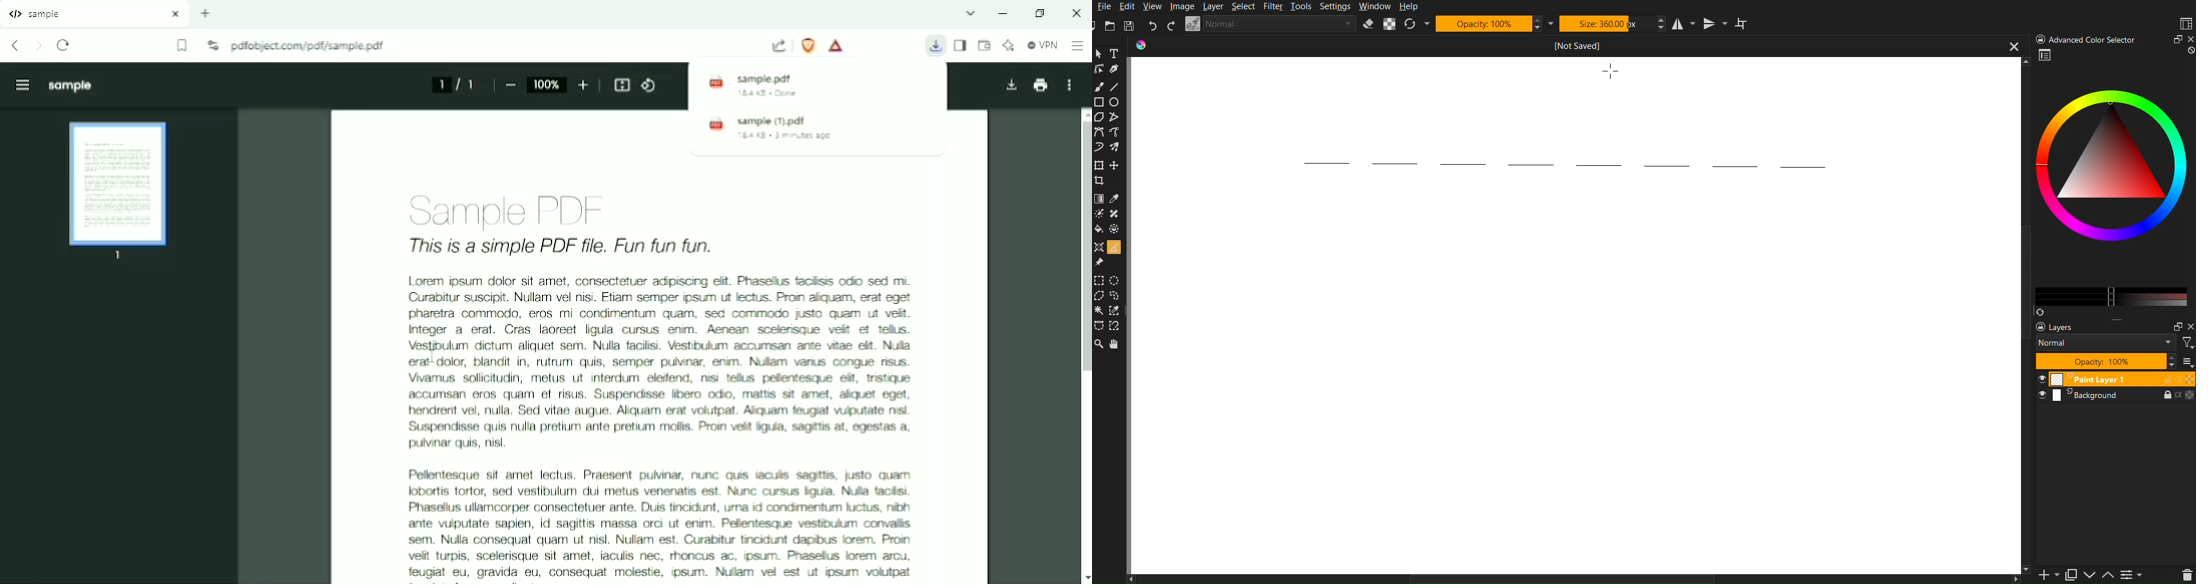 The image size is (2212, 588). What do you see at coordinates (1116, 85) in the screenshot?
I see `Line` at bounding box center [1116, 85].